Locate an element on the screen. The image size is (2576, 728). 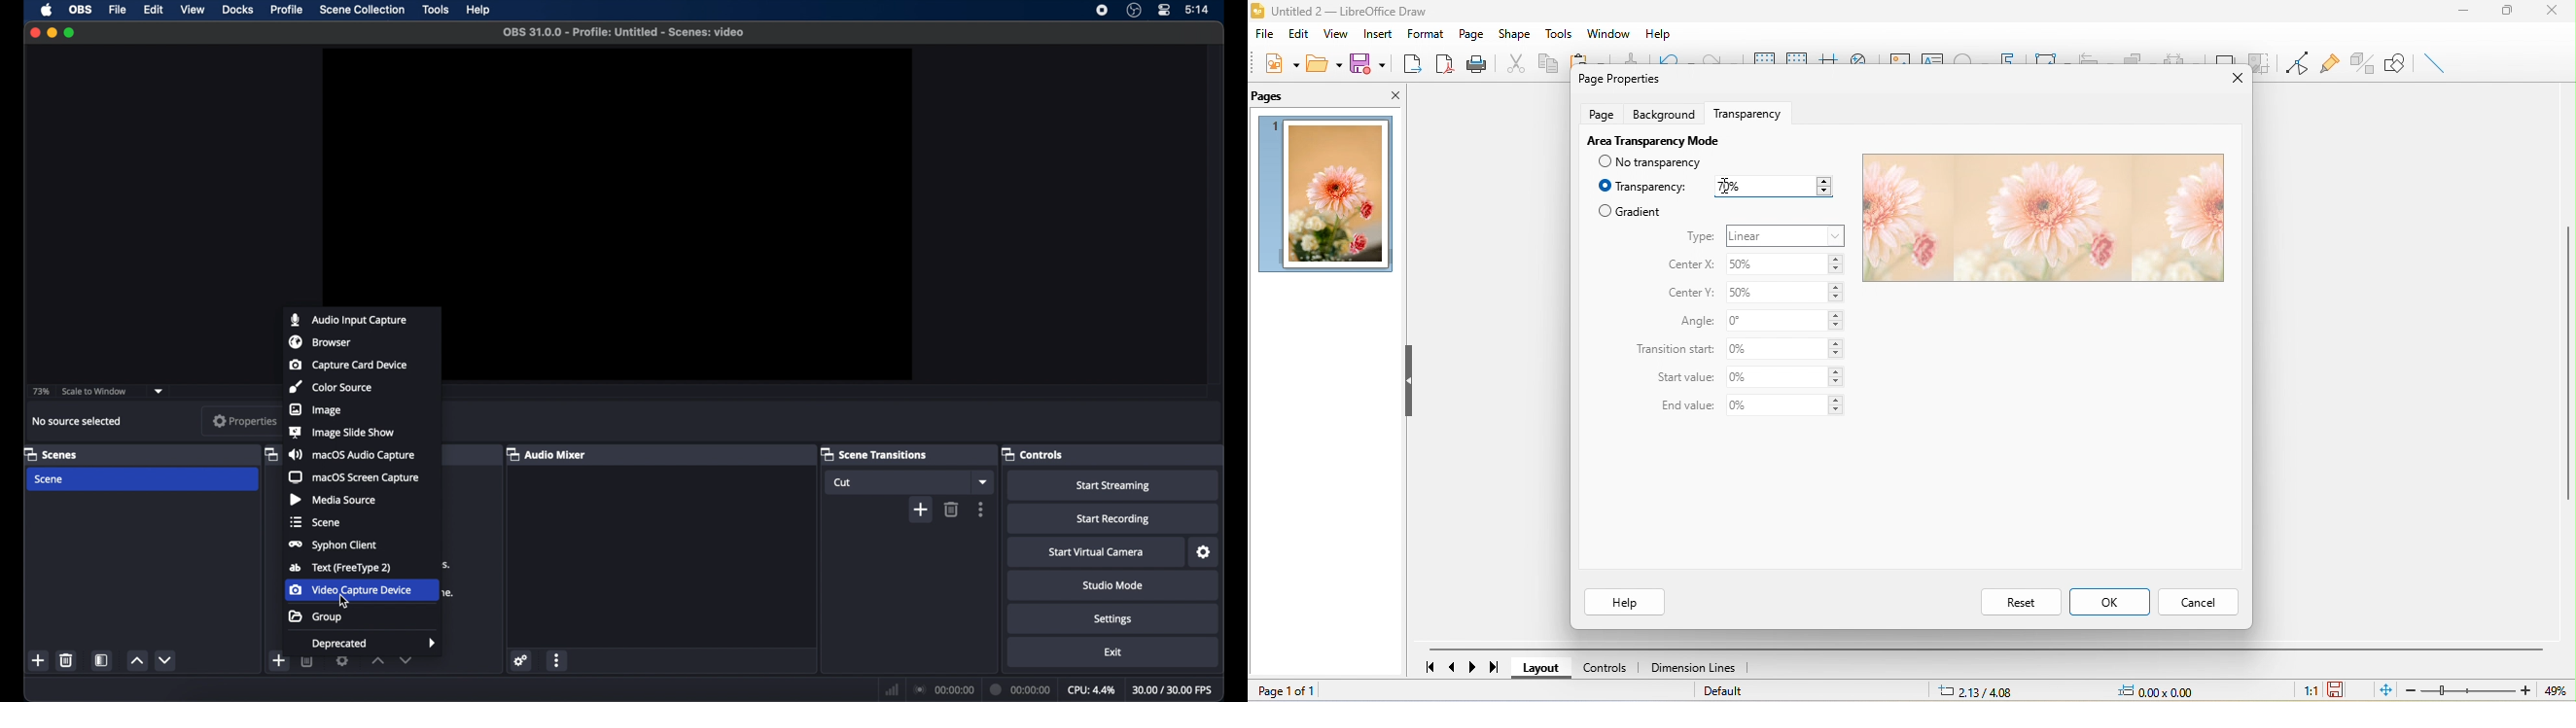
increment is located at coordinates (376, 663).